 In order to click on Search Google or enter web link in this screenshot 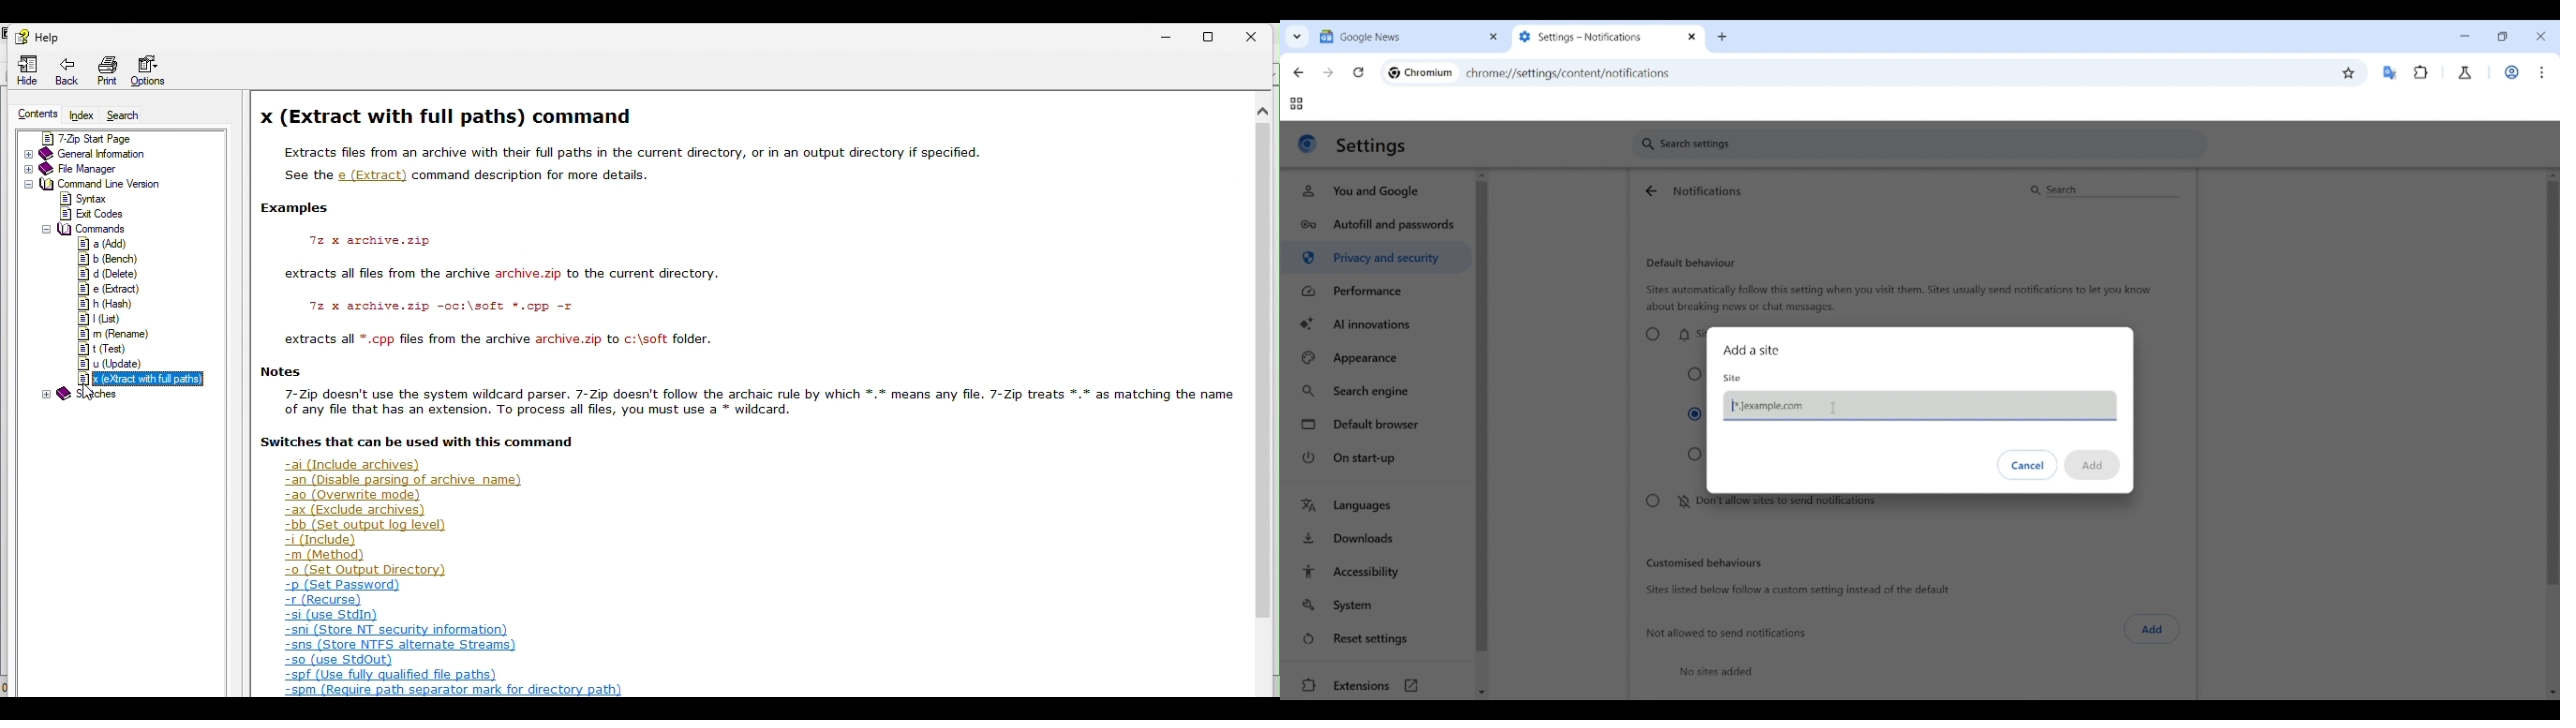, I will do `click(1997, 73)`.